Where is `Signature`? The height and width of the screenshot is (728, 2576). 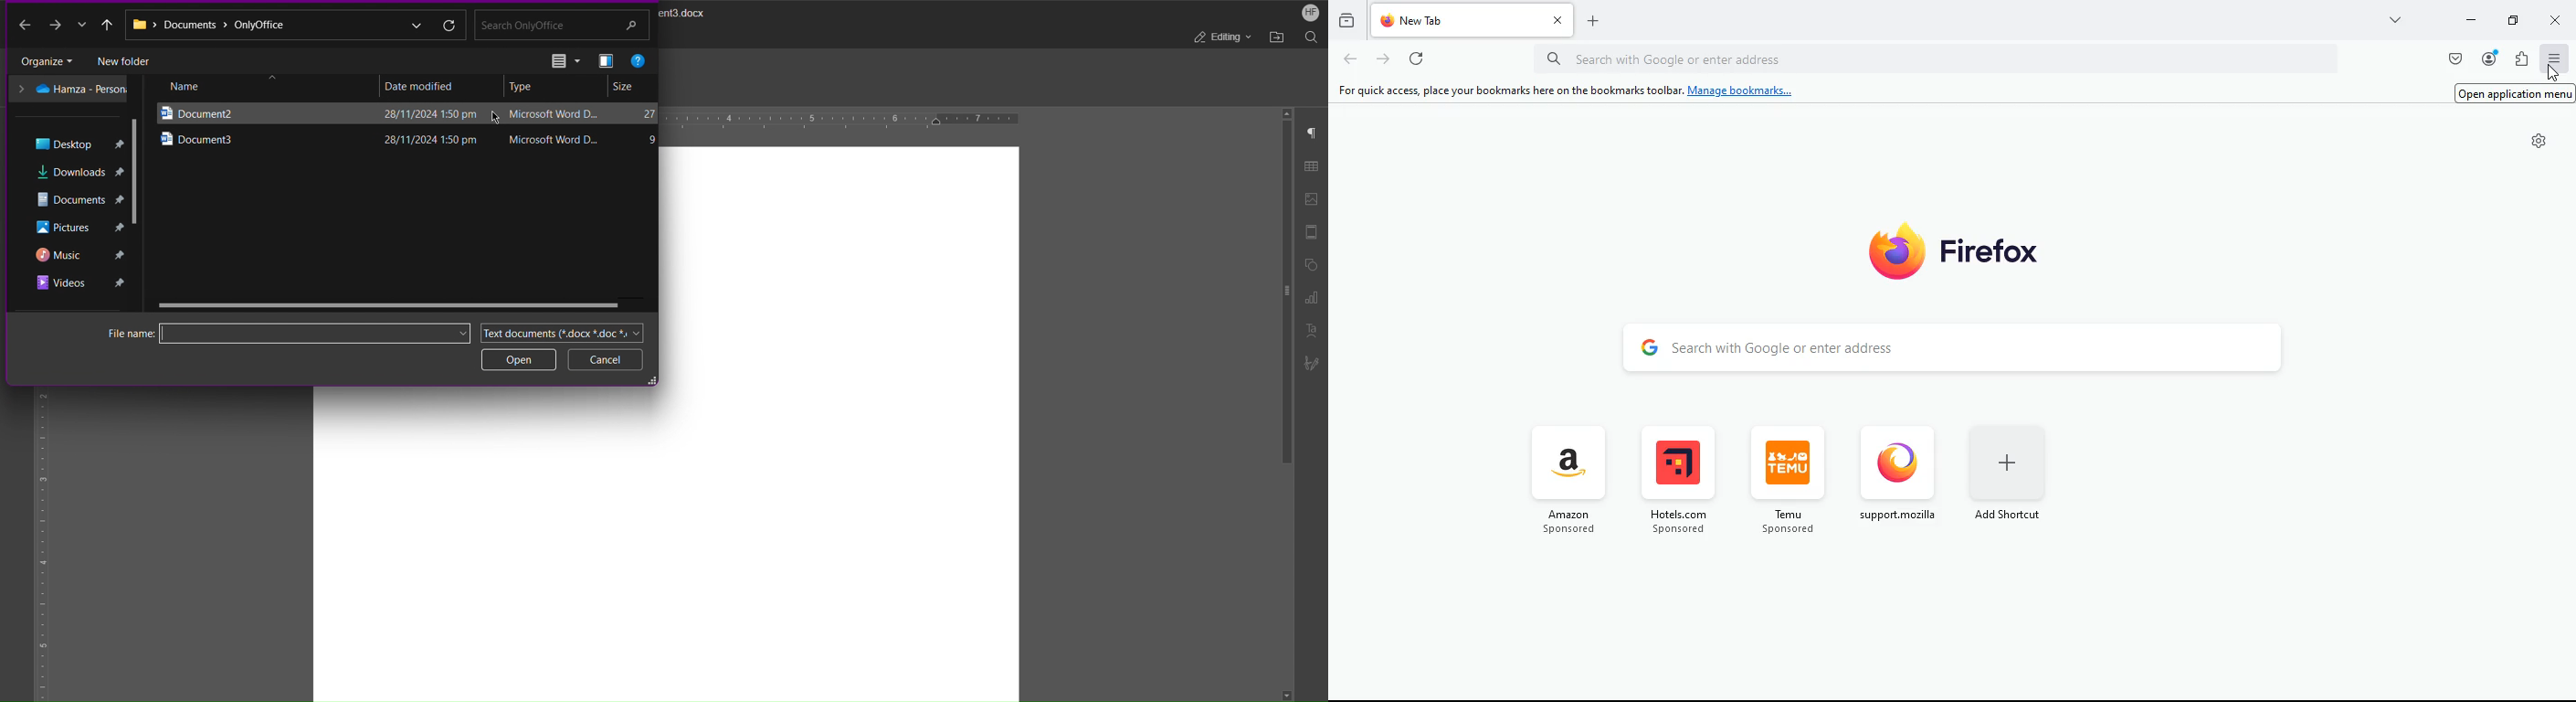
Signature is located at coordinates (1313, 363).